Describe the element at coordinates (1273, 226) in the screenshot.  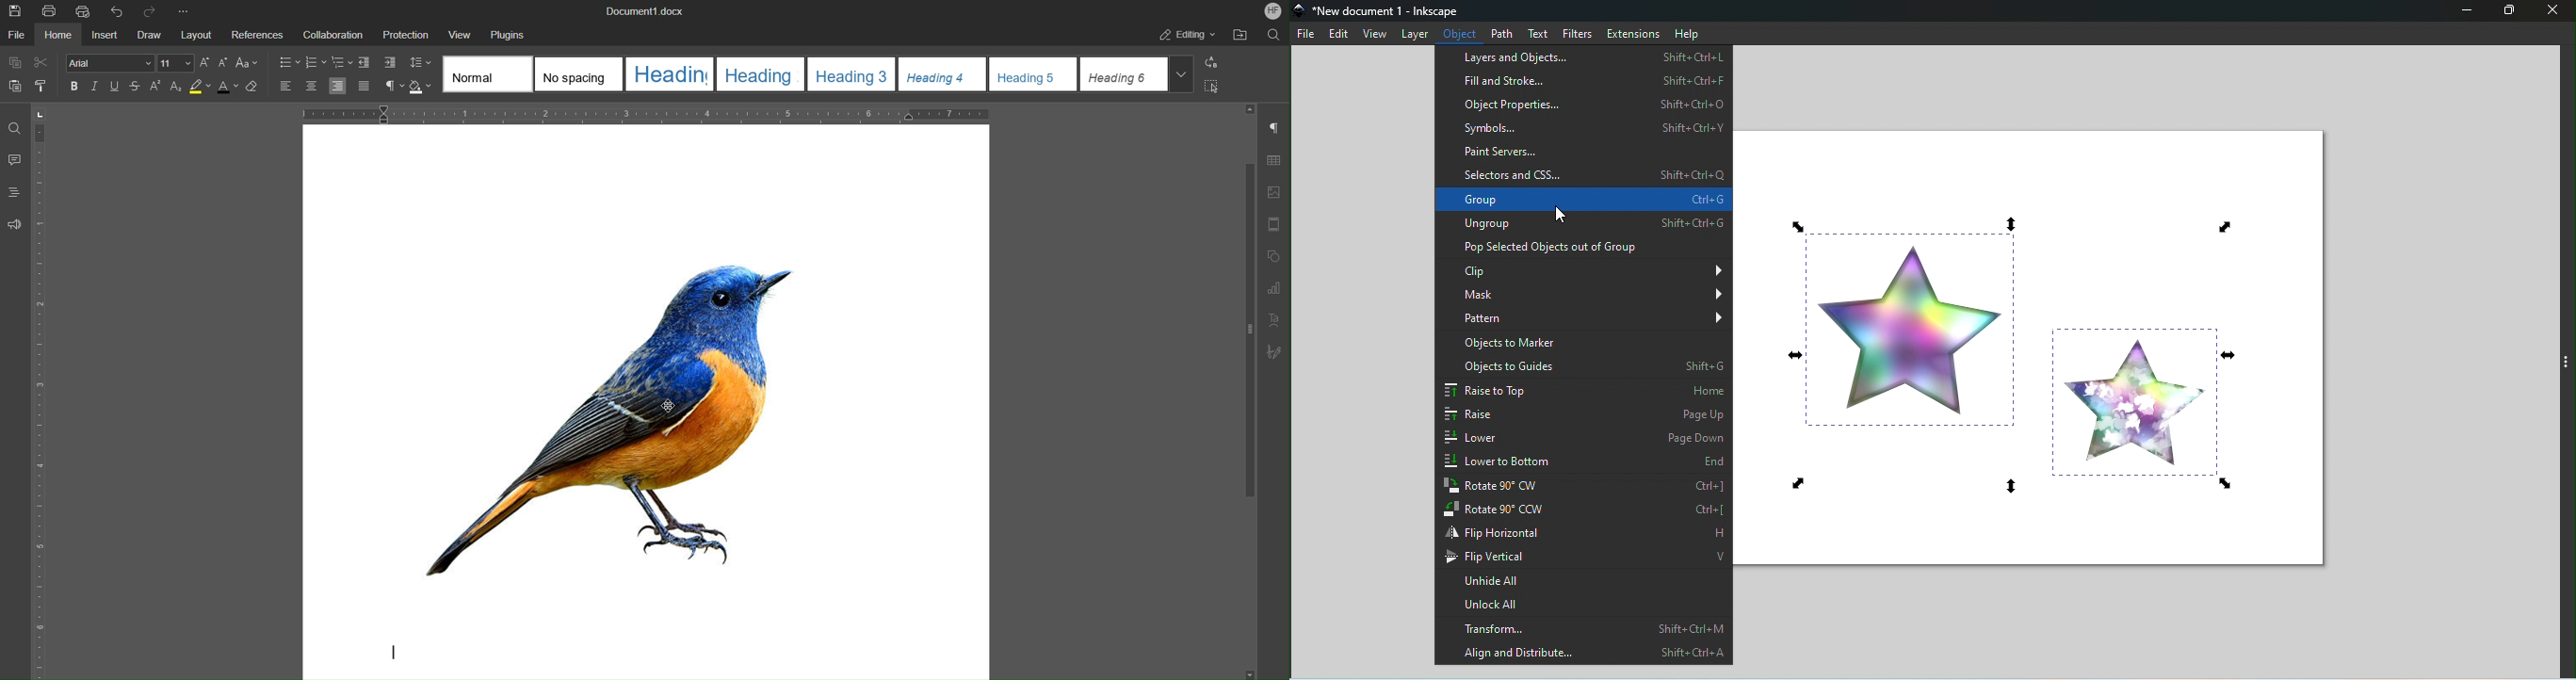
I see `margins settings` at that location.